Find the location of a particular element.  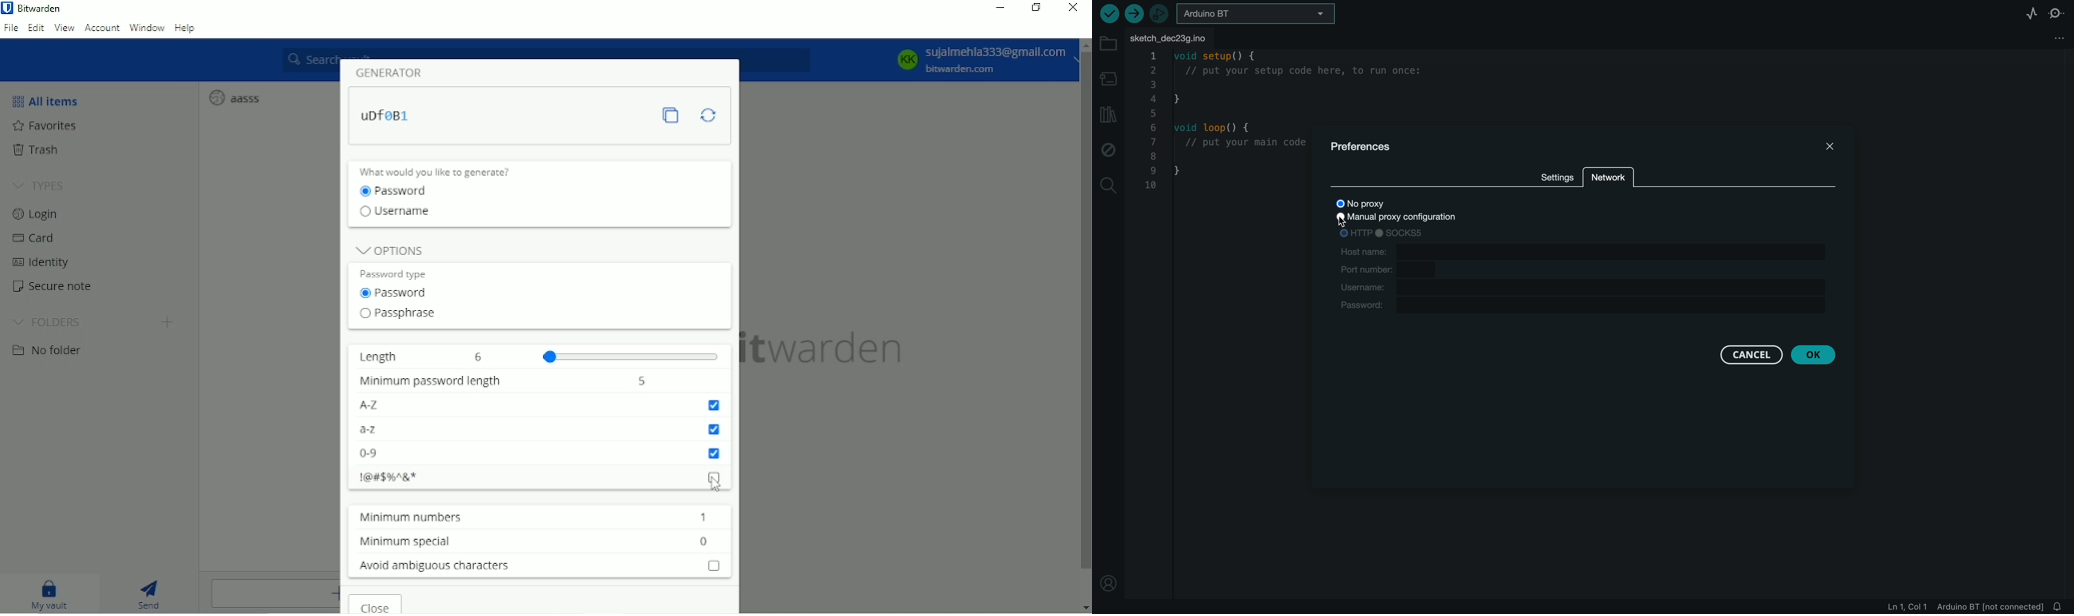

Close is located at coordinates (375, 604).